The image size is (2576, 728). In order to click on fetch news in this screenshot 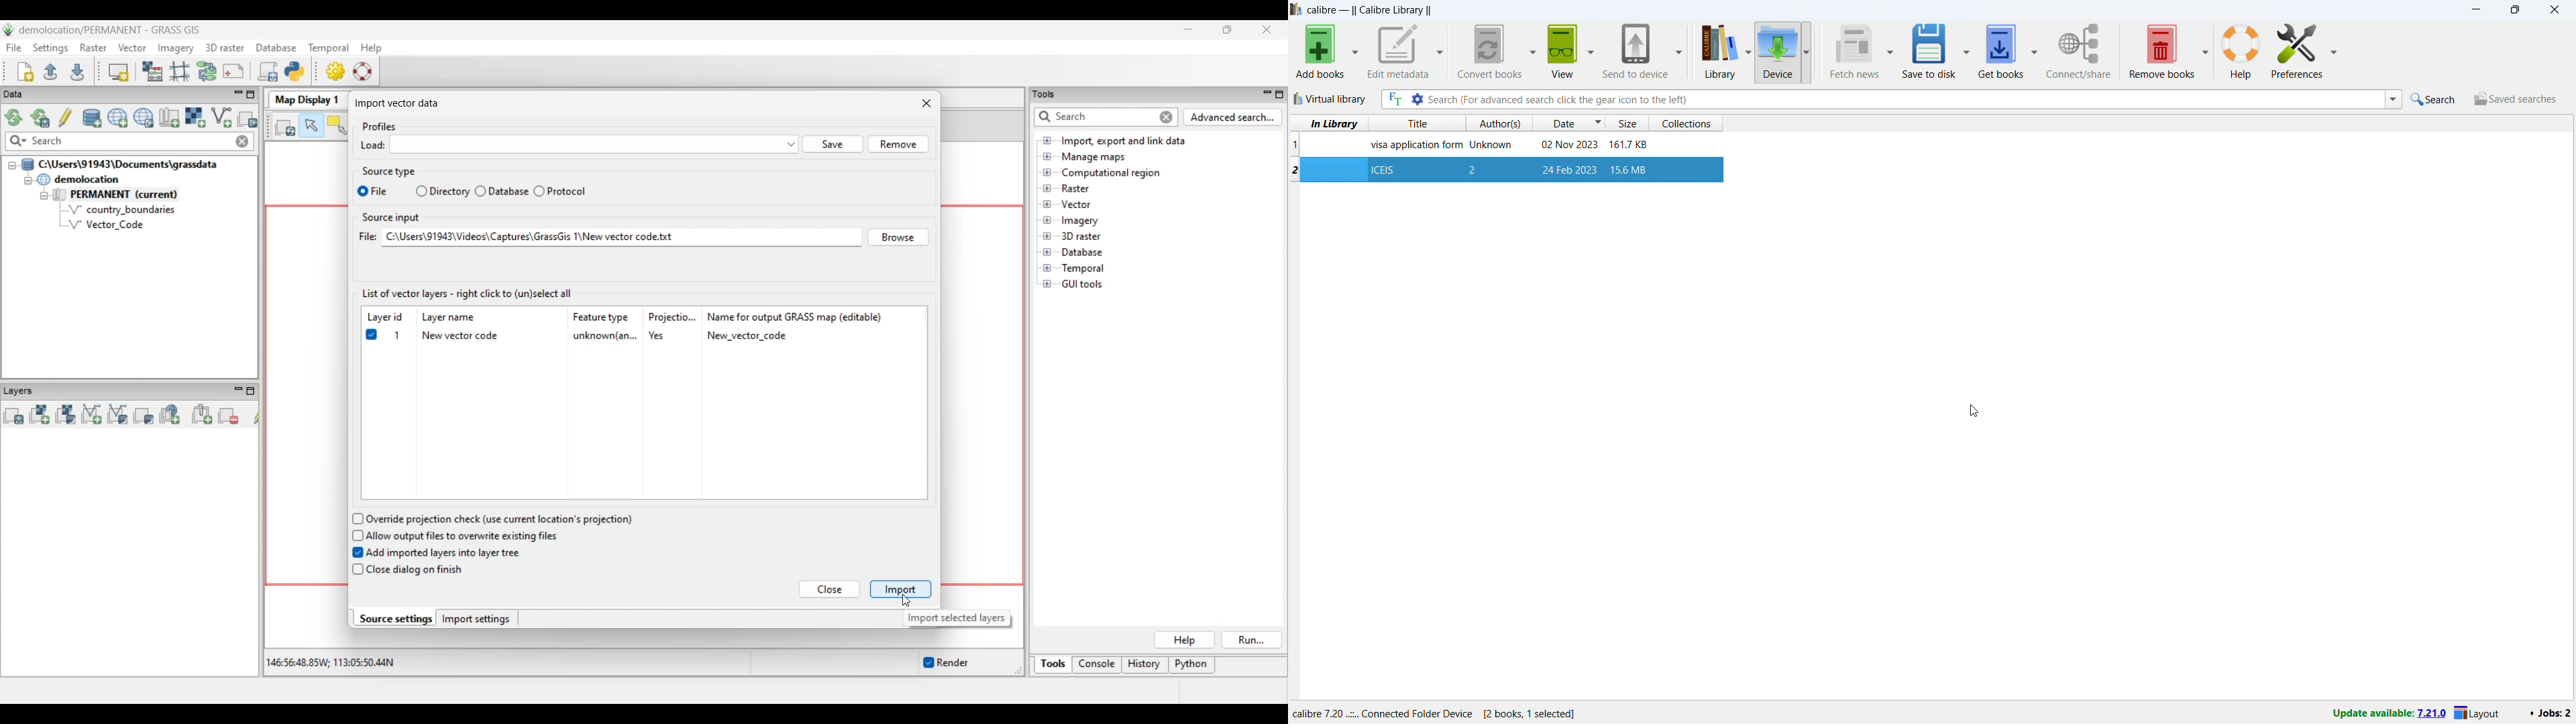, I will do `click(1854, 51)`.